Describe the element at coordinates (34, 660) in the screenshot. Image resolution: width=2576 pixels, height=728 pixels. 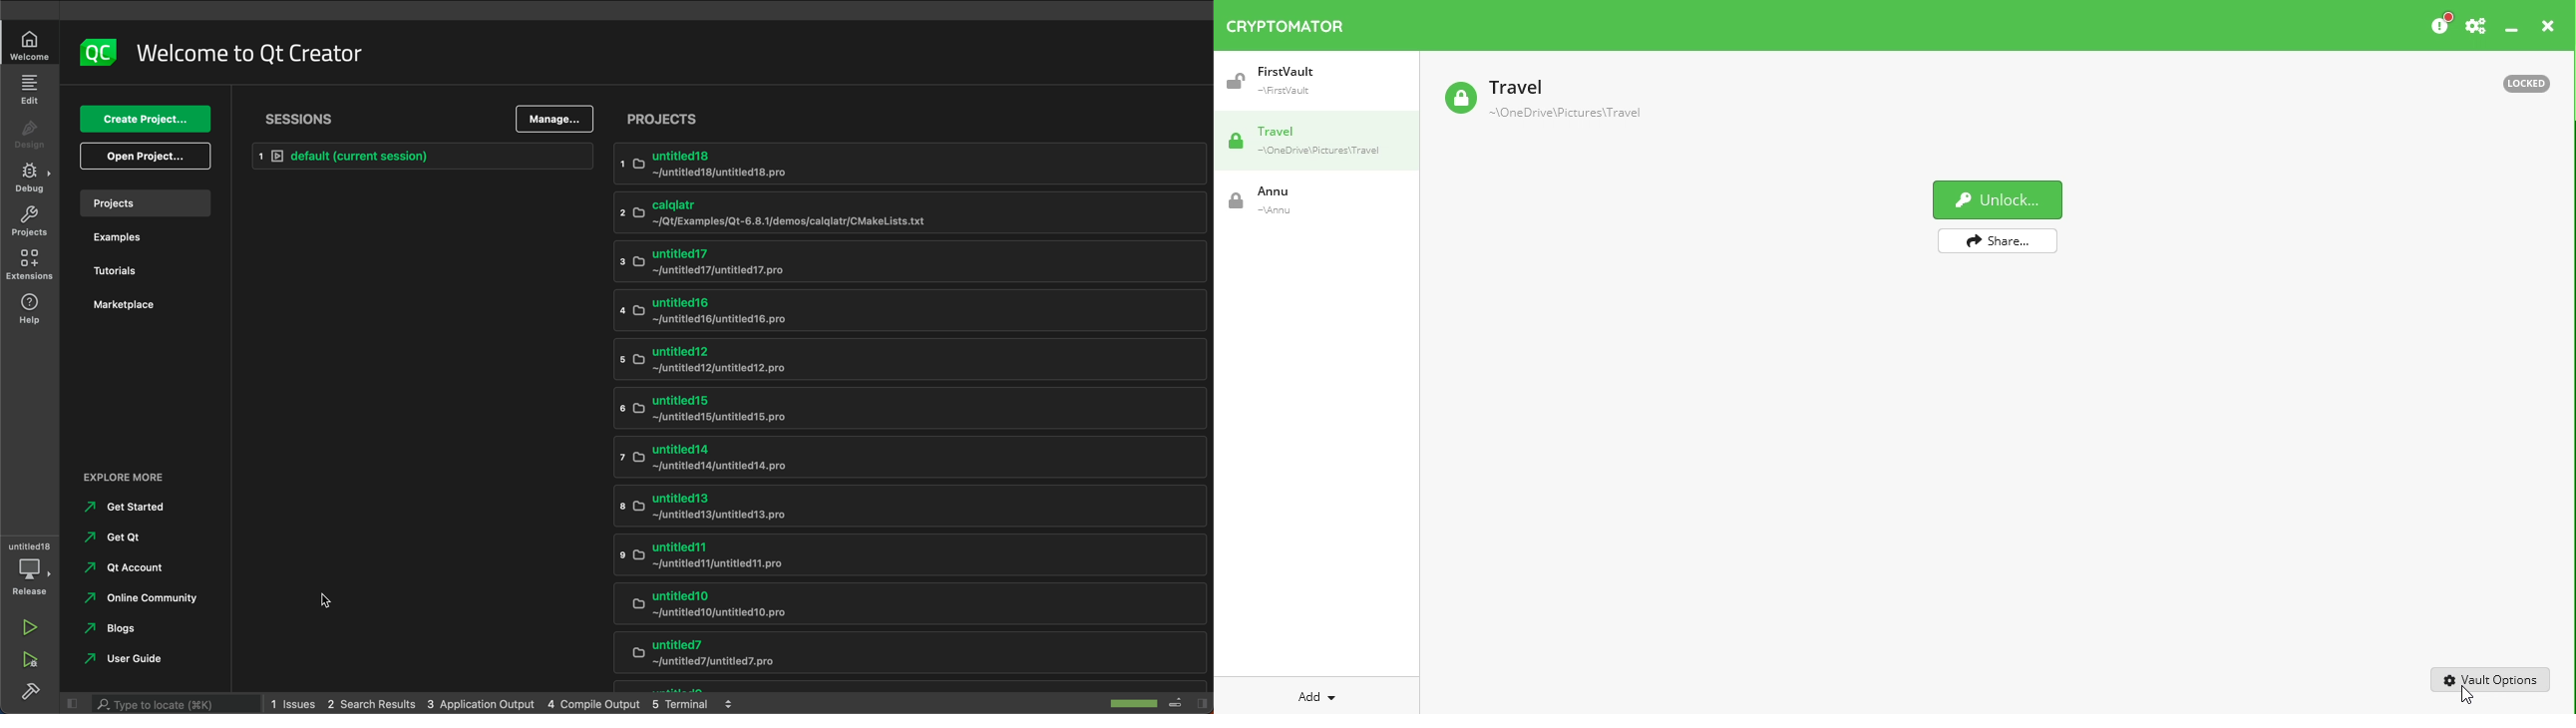
I see `run and debug` at that location.